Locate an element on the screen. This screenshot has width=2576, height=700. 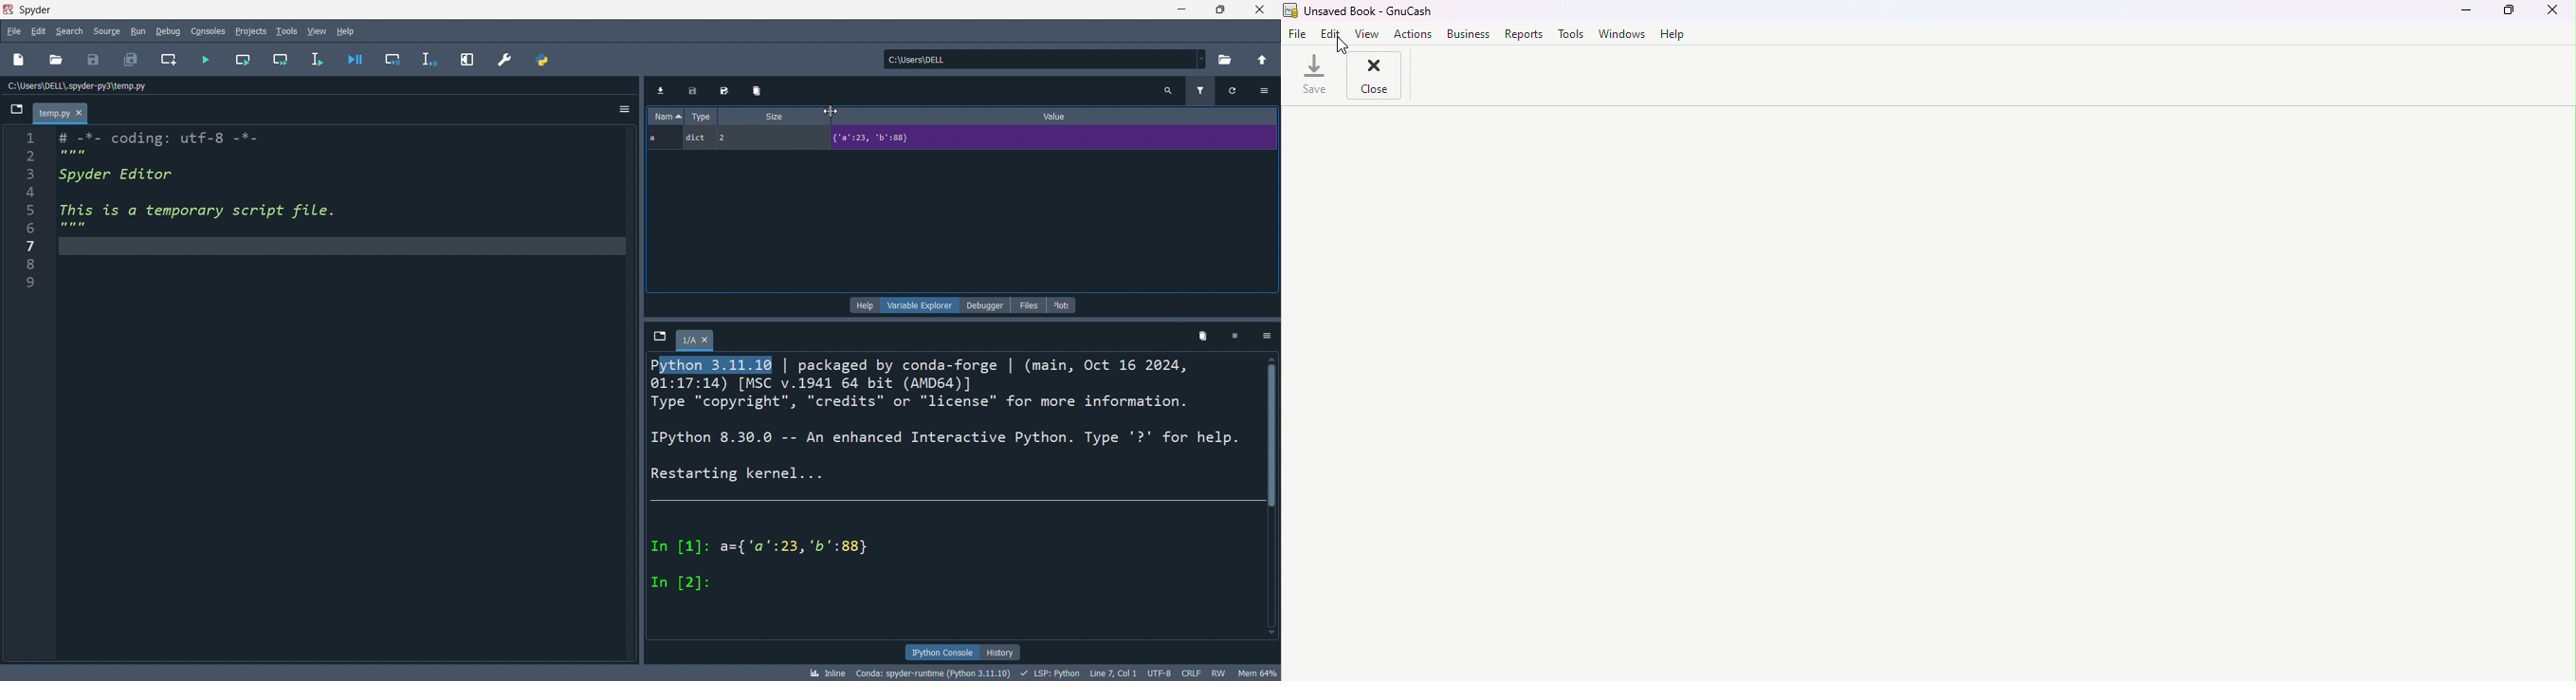
expand pane is located at coordinates (465, 57).